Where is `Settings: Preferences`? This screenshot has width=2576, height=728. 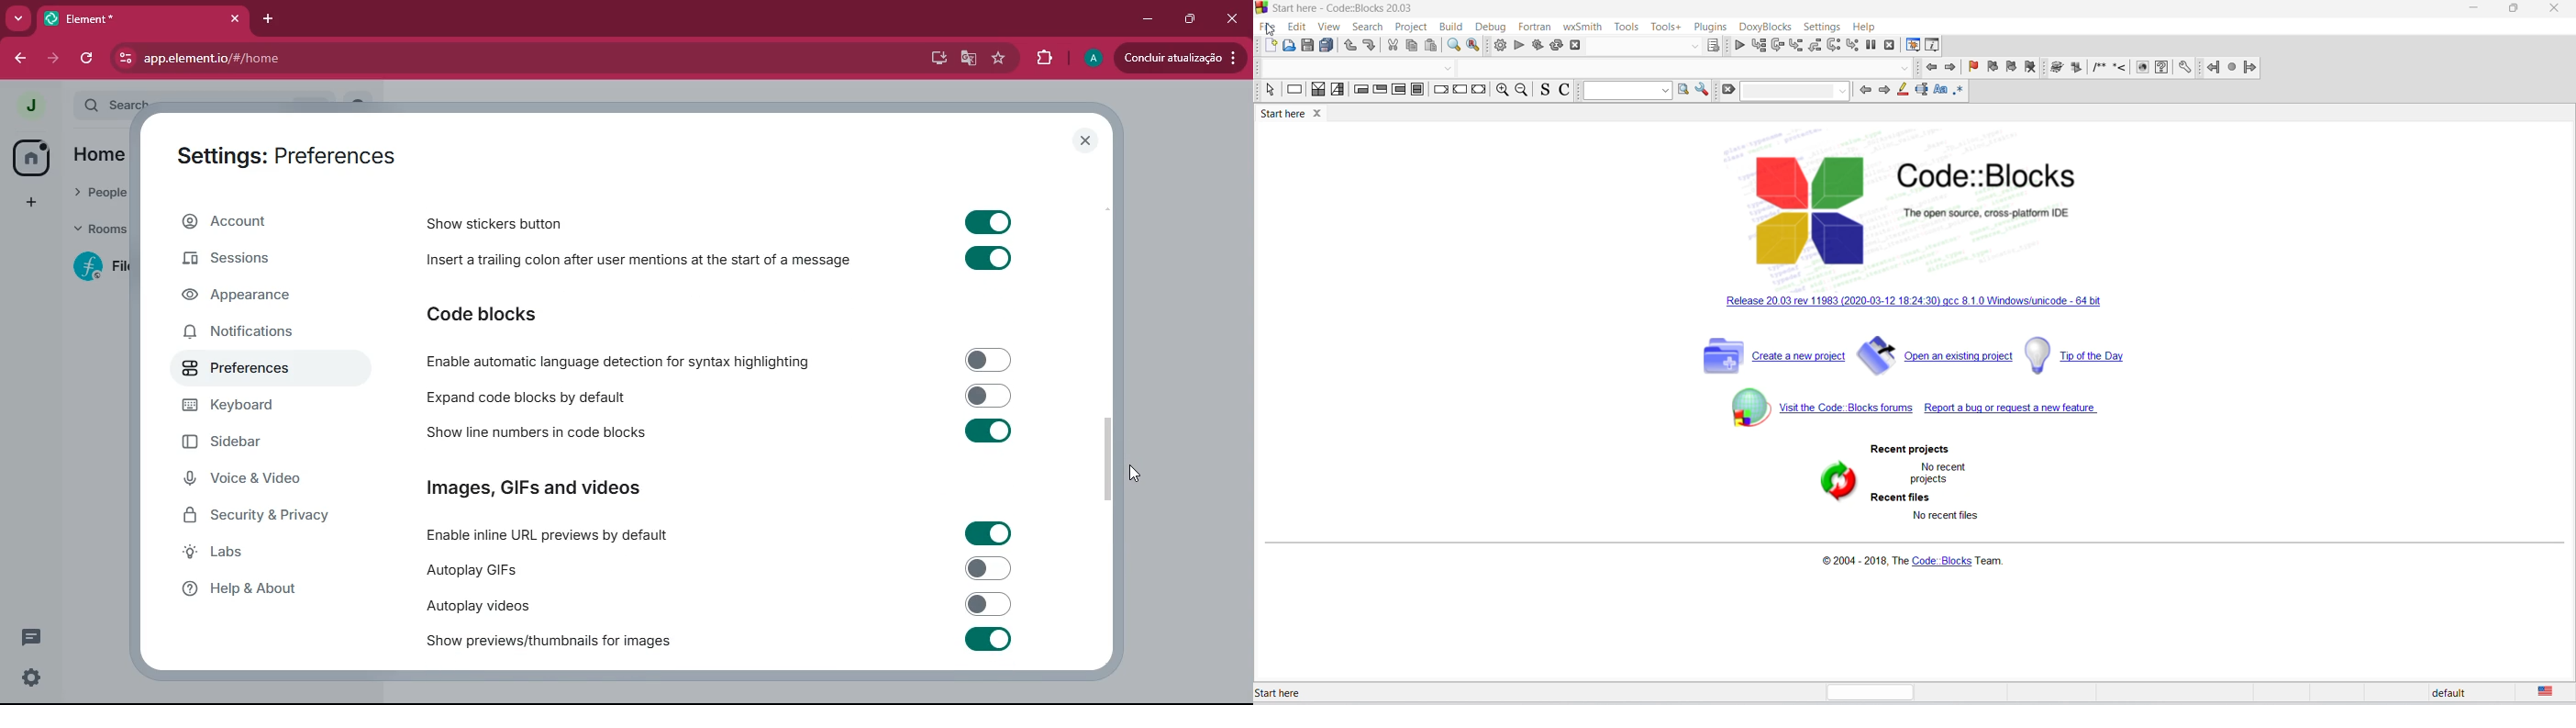
Settings: Preferences is located at coordinates (286, 158).